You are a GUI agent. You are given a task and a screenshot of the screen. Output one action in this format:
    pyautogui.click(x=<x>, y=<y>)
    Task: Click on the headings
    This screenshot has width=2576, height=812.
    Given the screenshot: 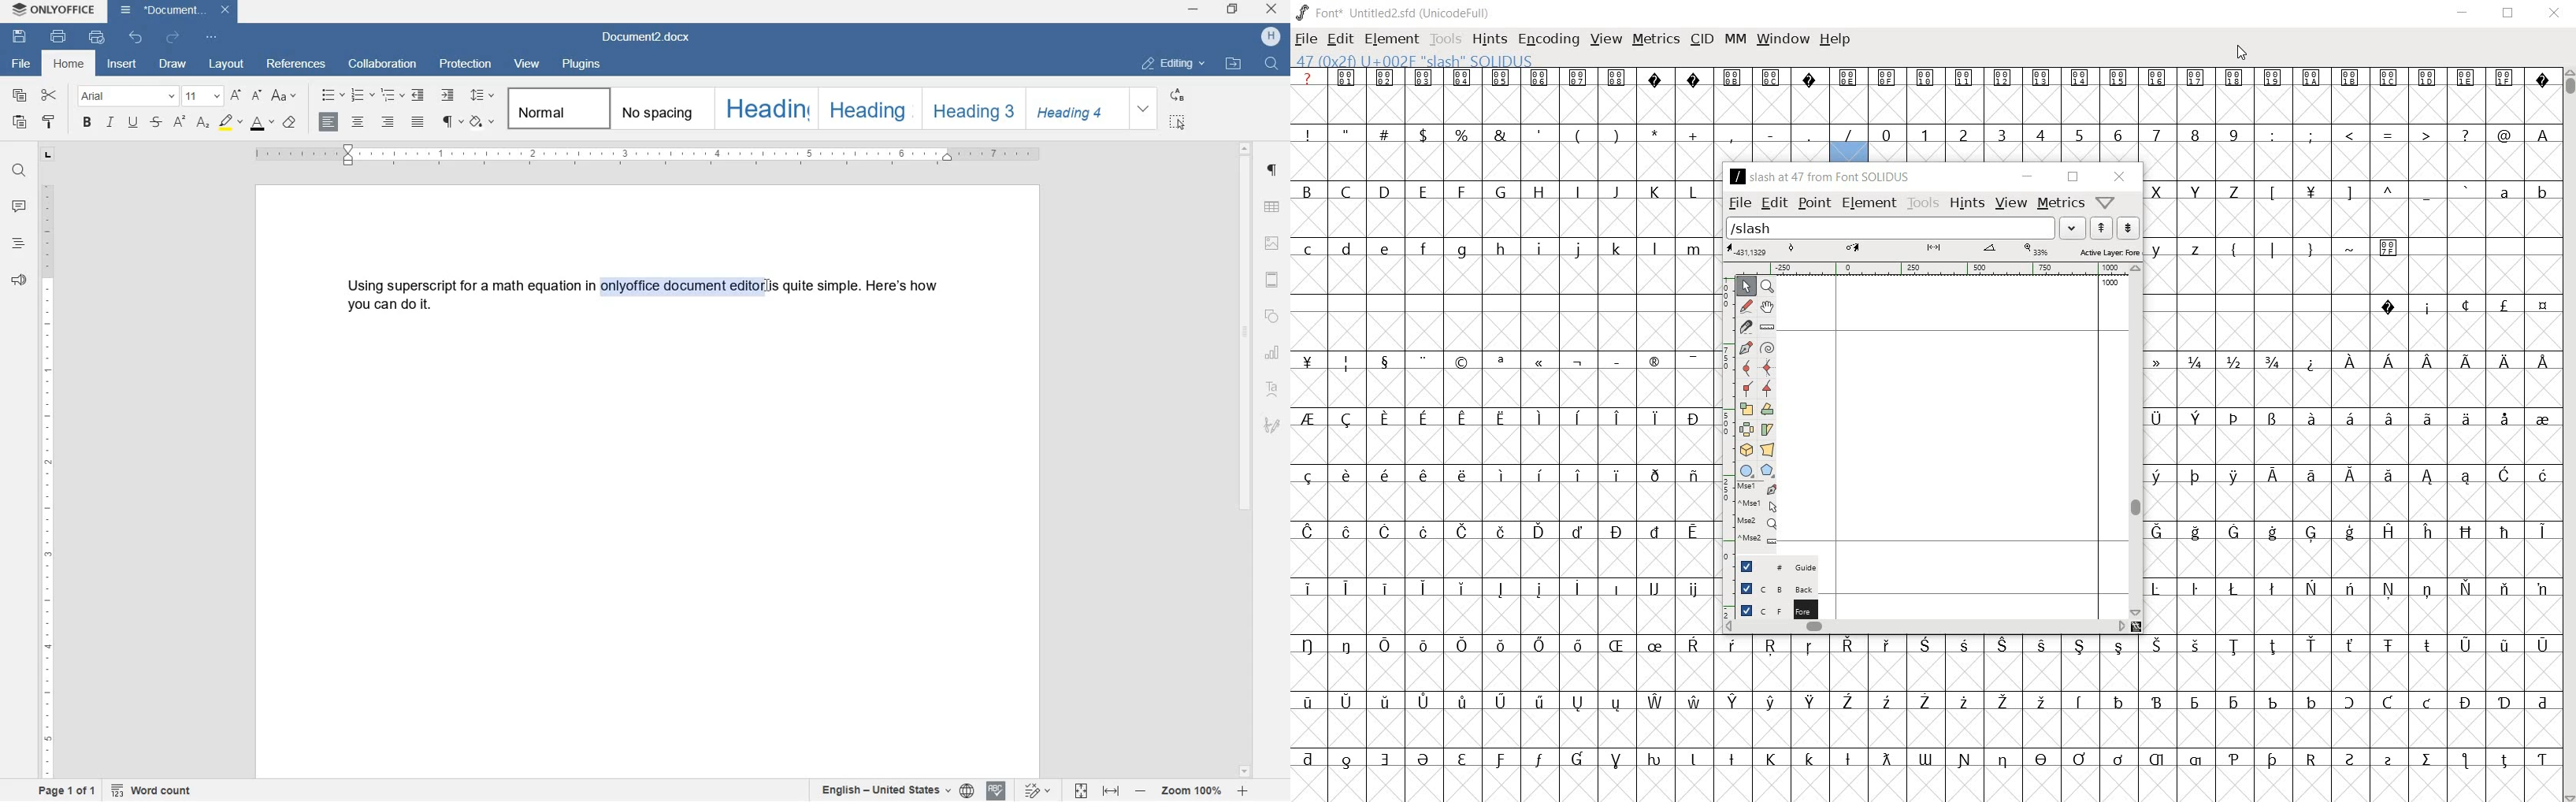 What is the action you would take?
    pyautogui.click(x=18, y=244)
    